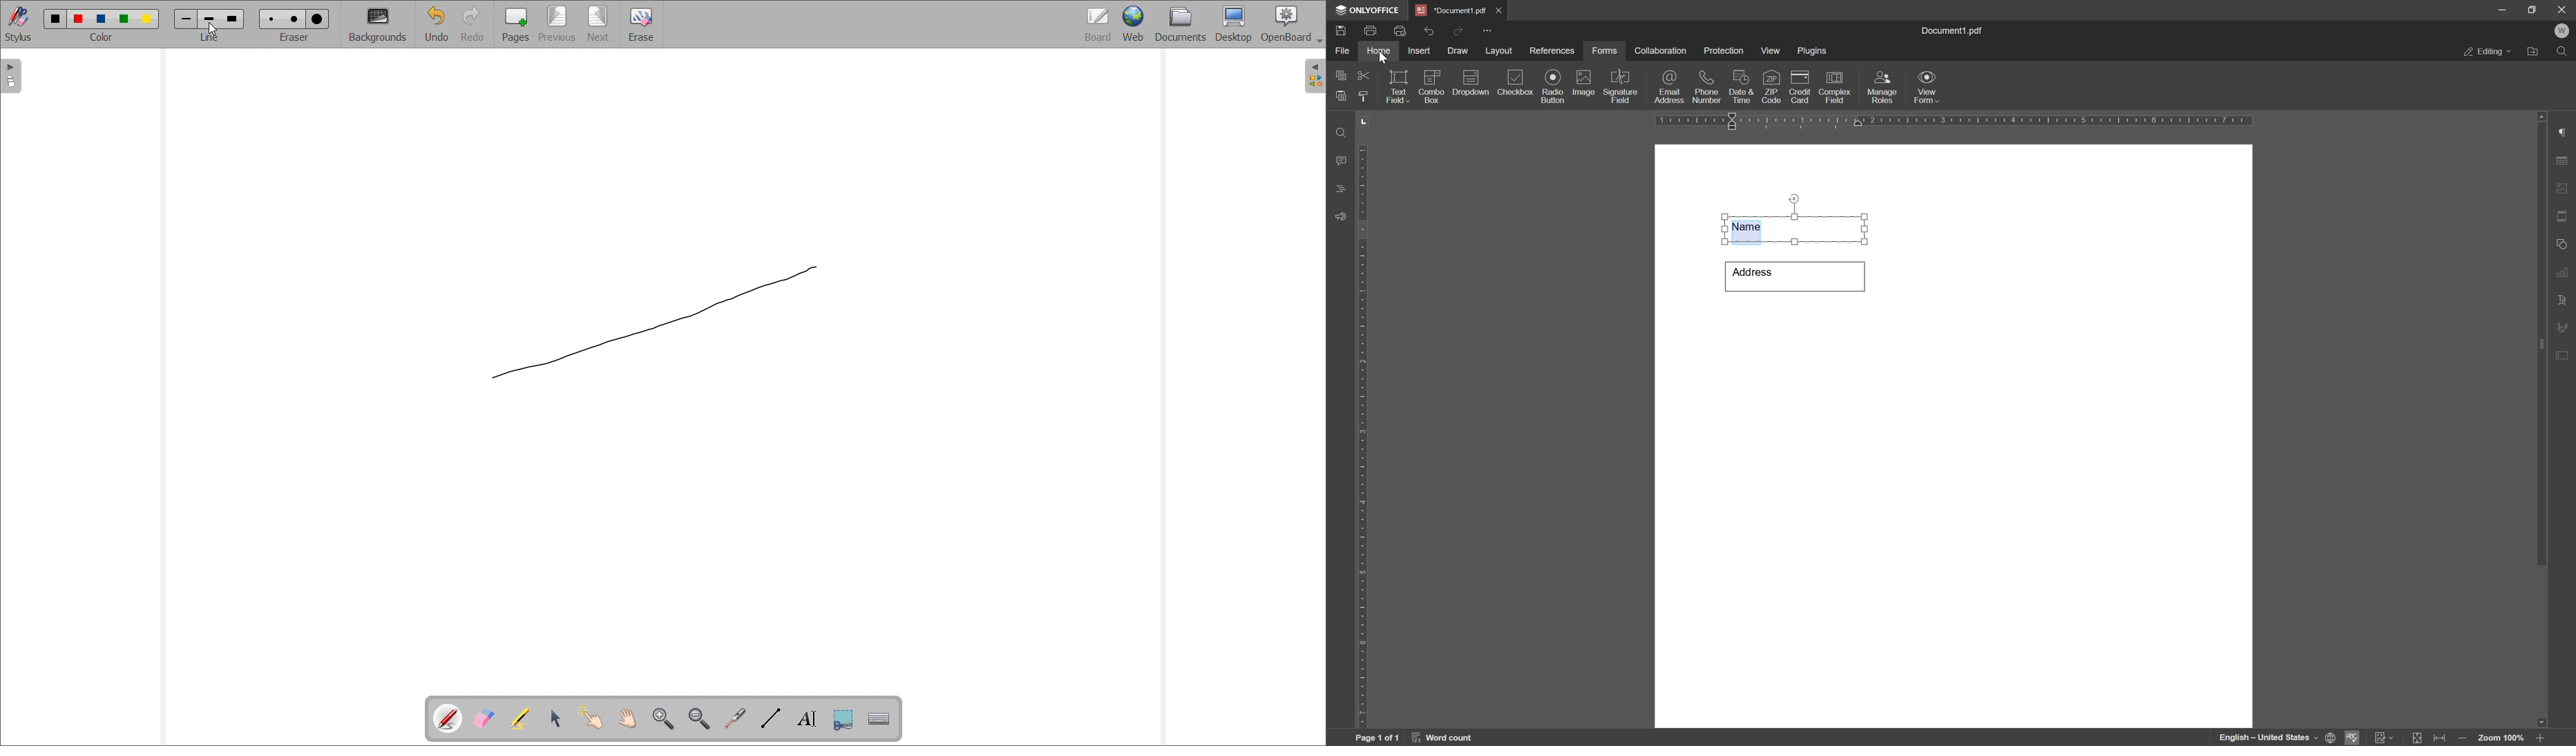  Describe the element at coordinates (1364, 95) in the screenshot. I see `copy style` at that location.